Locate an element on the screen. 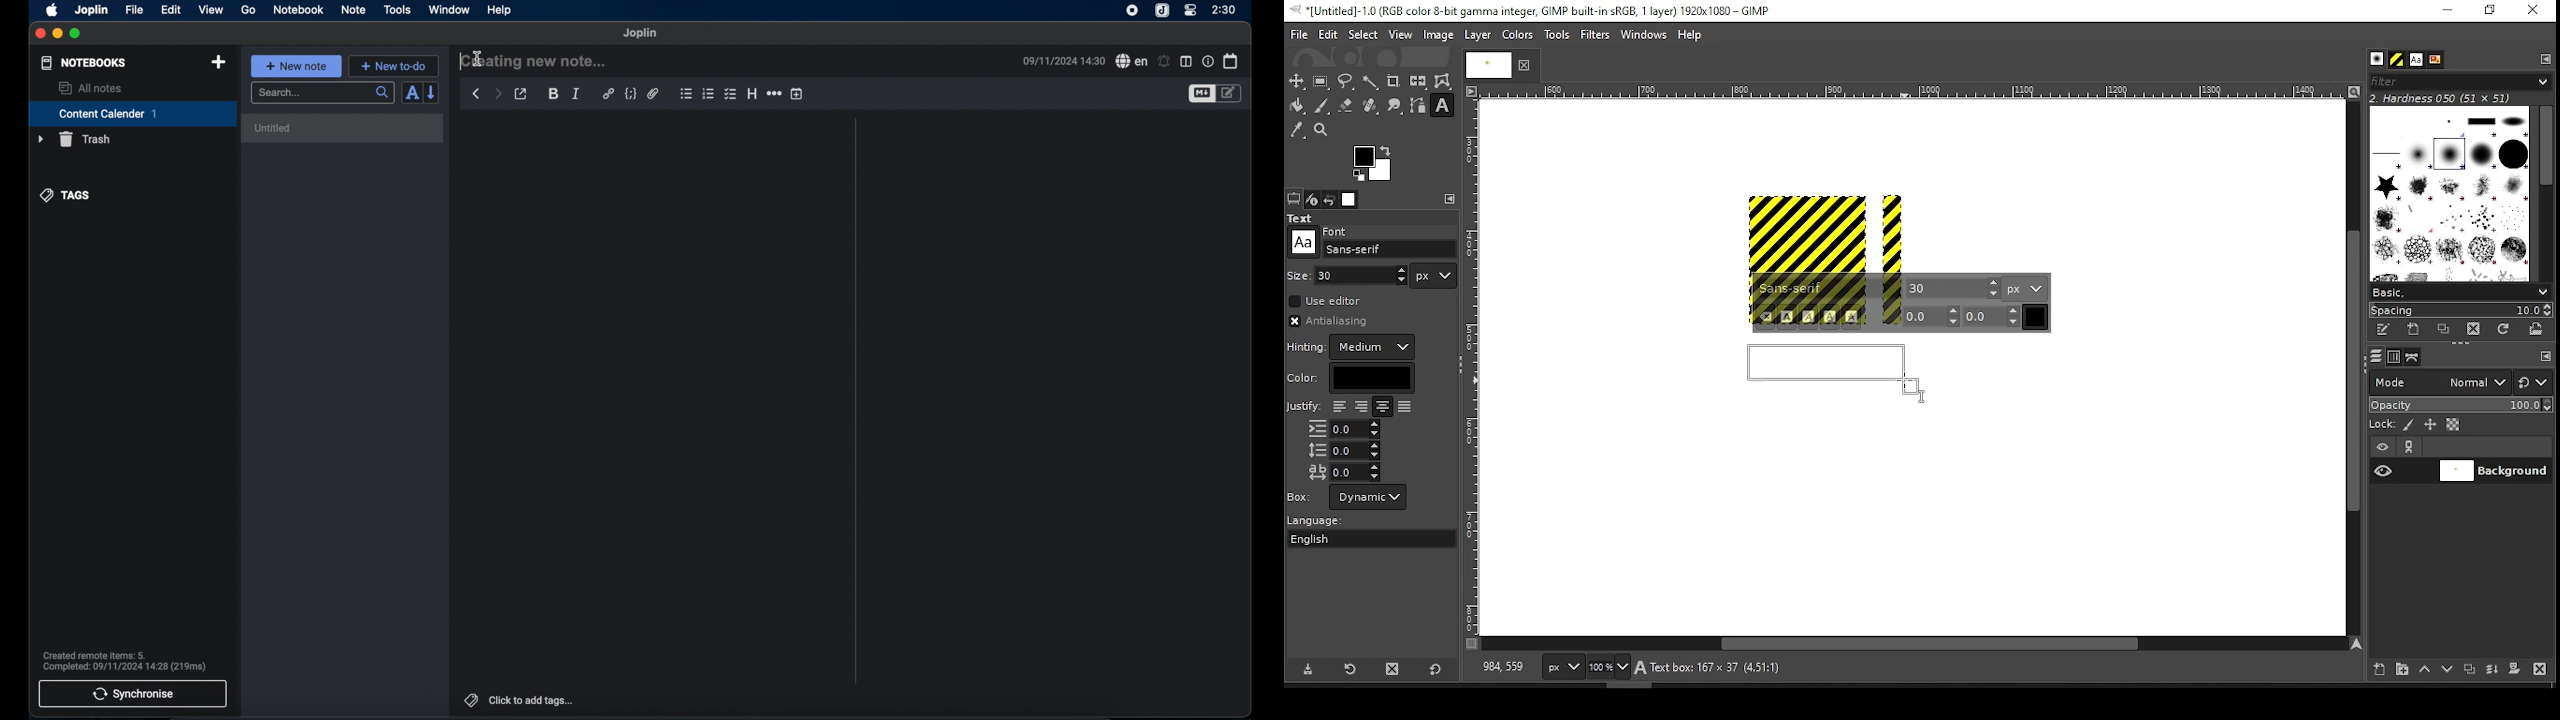 This screenshot has width=2576, height=728. underline is located at coordinates (1830, 317).